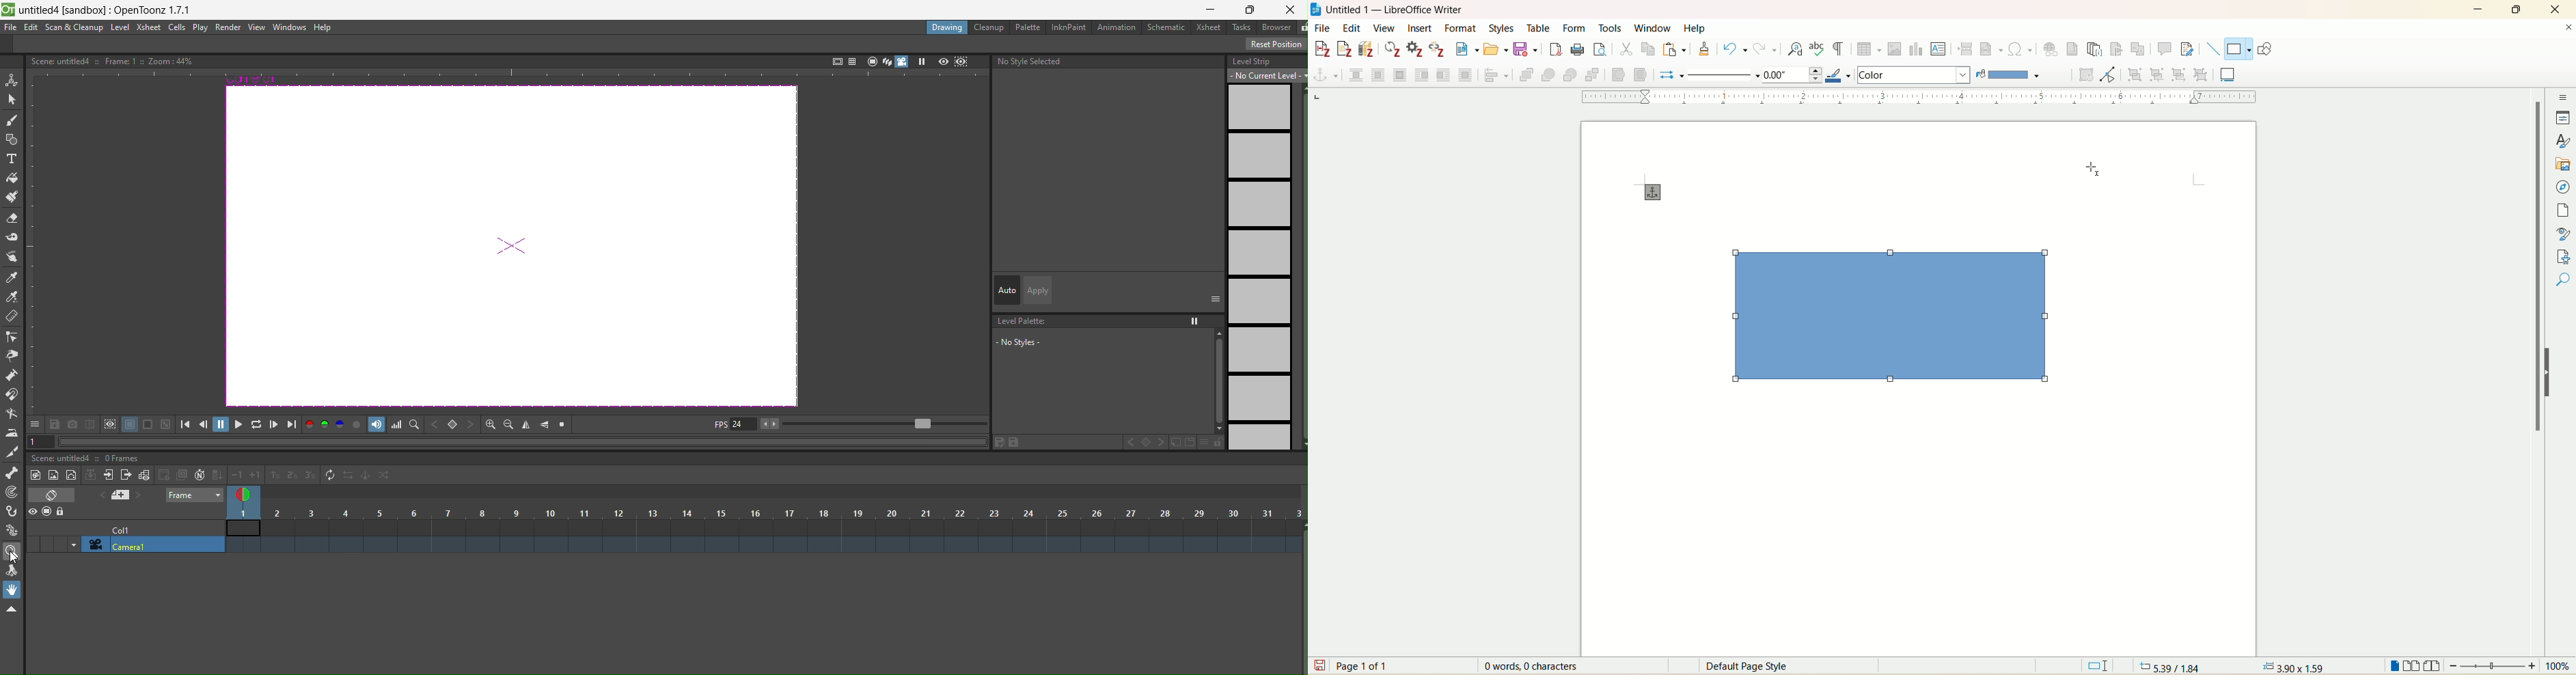 The width and height of the screenshot is (2576, 700). I want to click on line style, so click(1725, 75).